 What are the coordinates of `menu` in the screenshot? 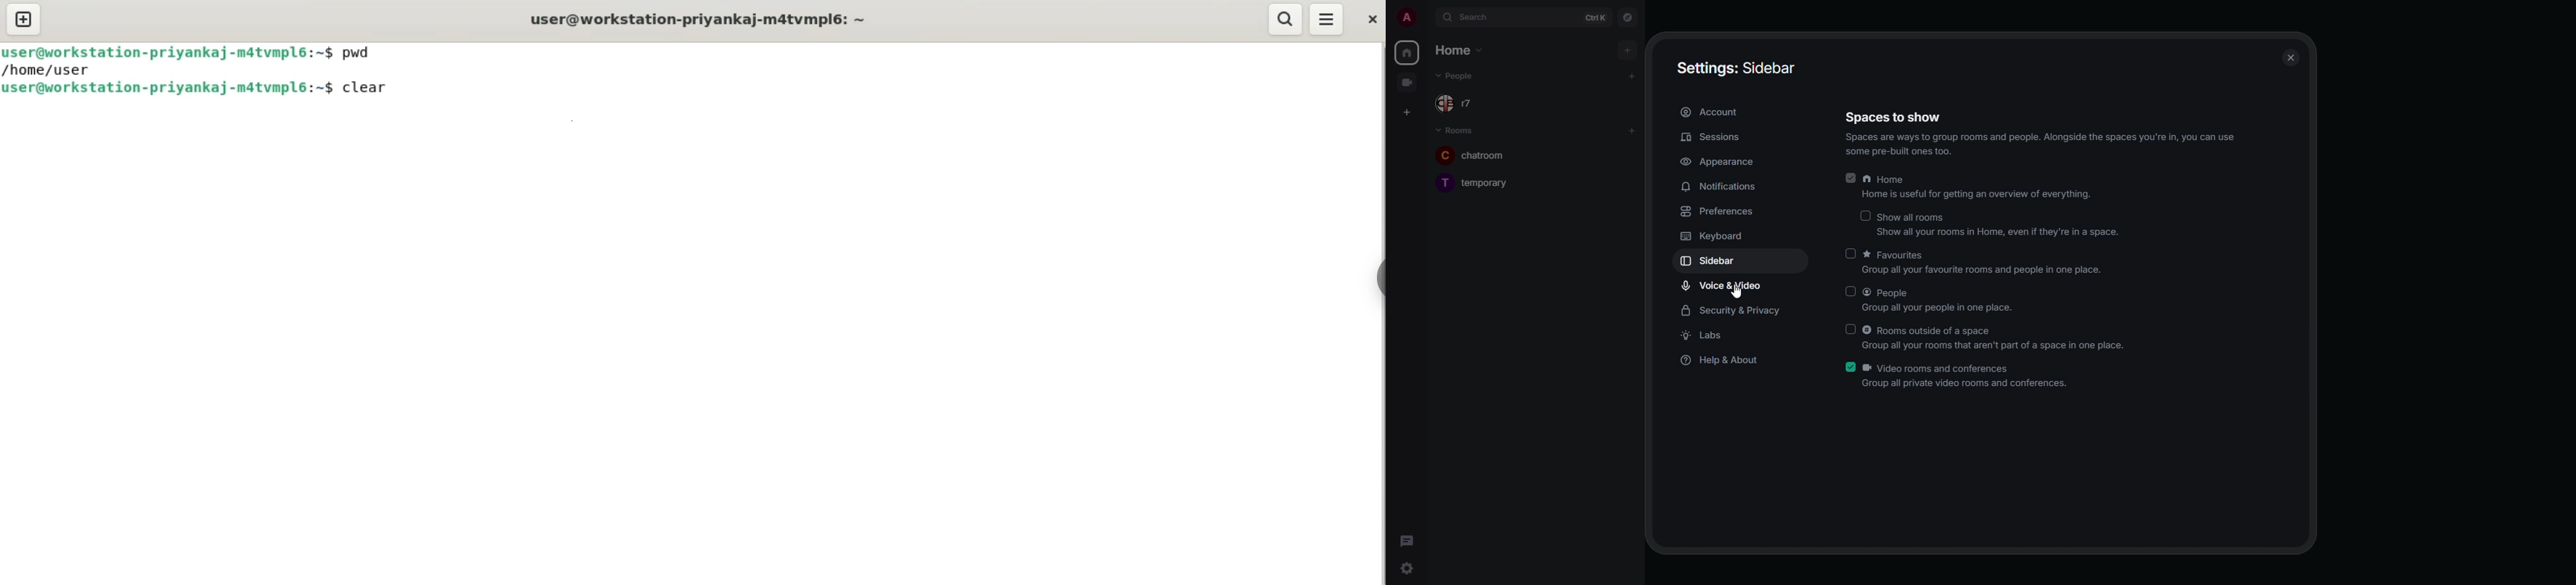 It's located at (1328, 20).